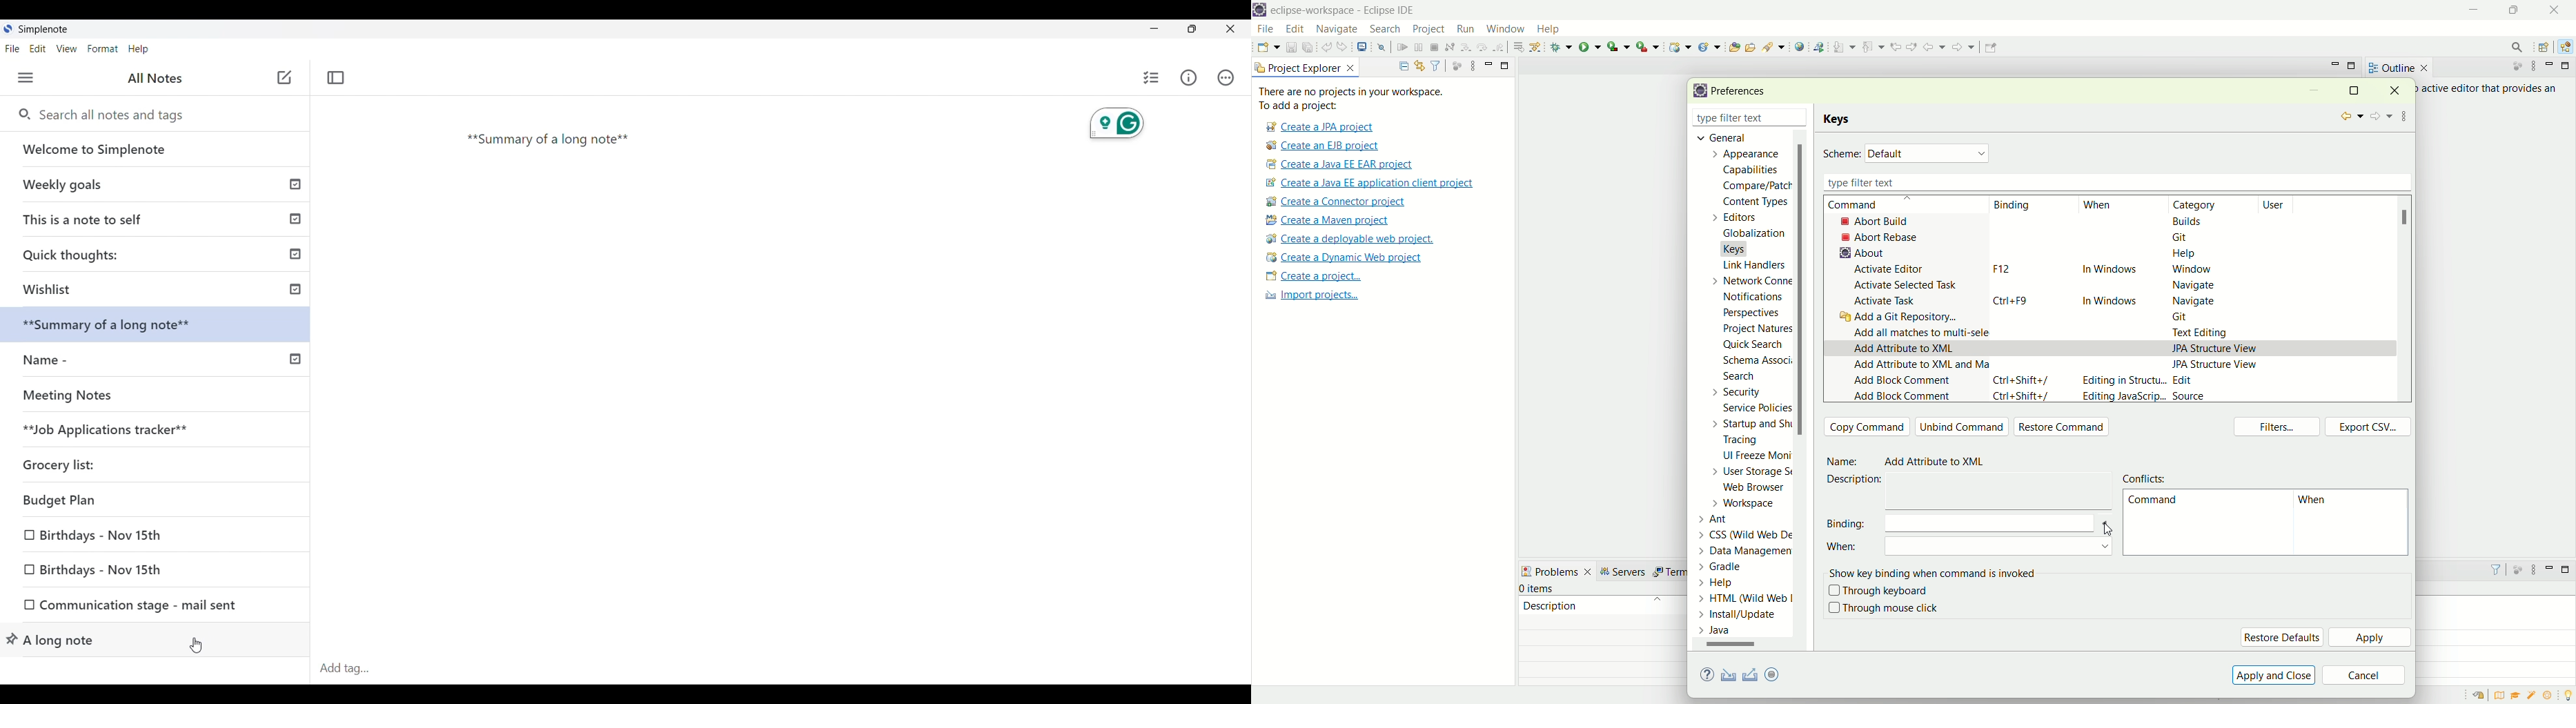  What do you see at coordinates (1152, 78) in the screenshot?
I see `Insert checklist` at bounding box center [1152, 78].